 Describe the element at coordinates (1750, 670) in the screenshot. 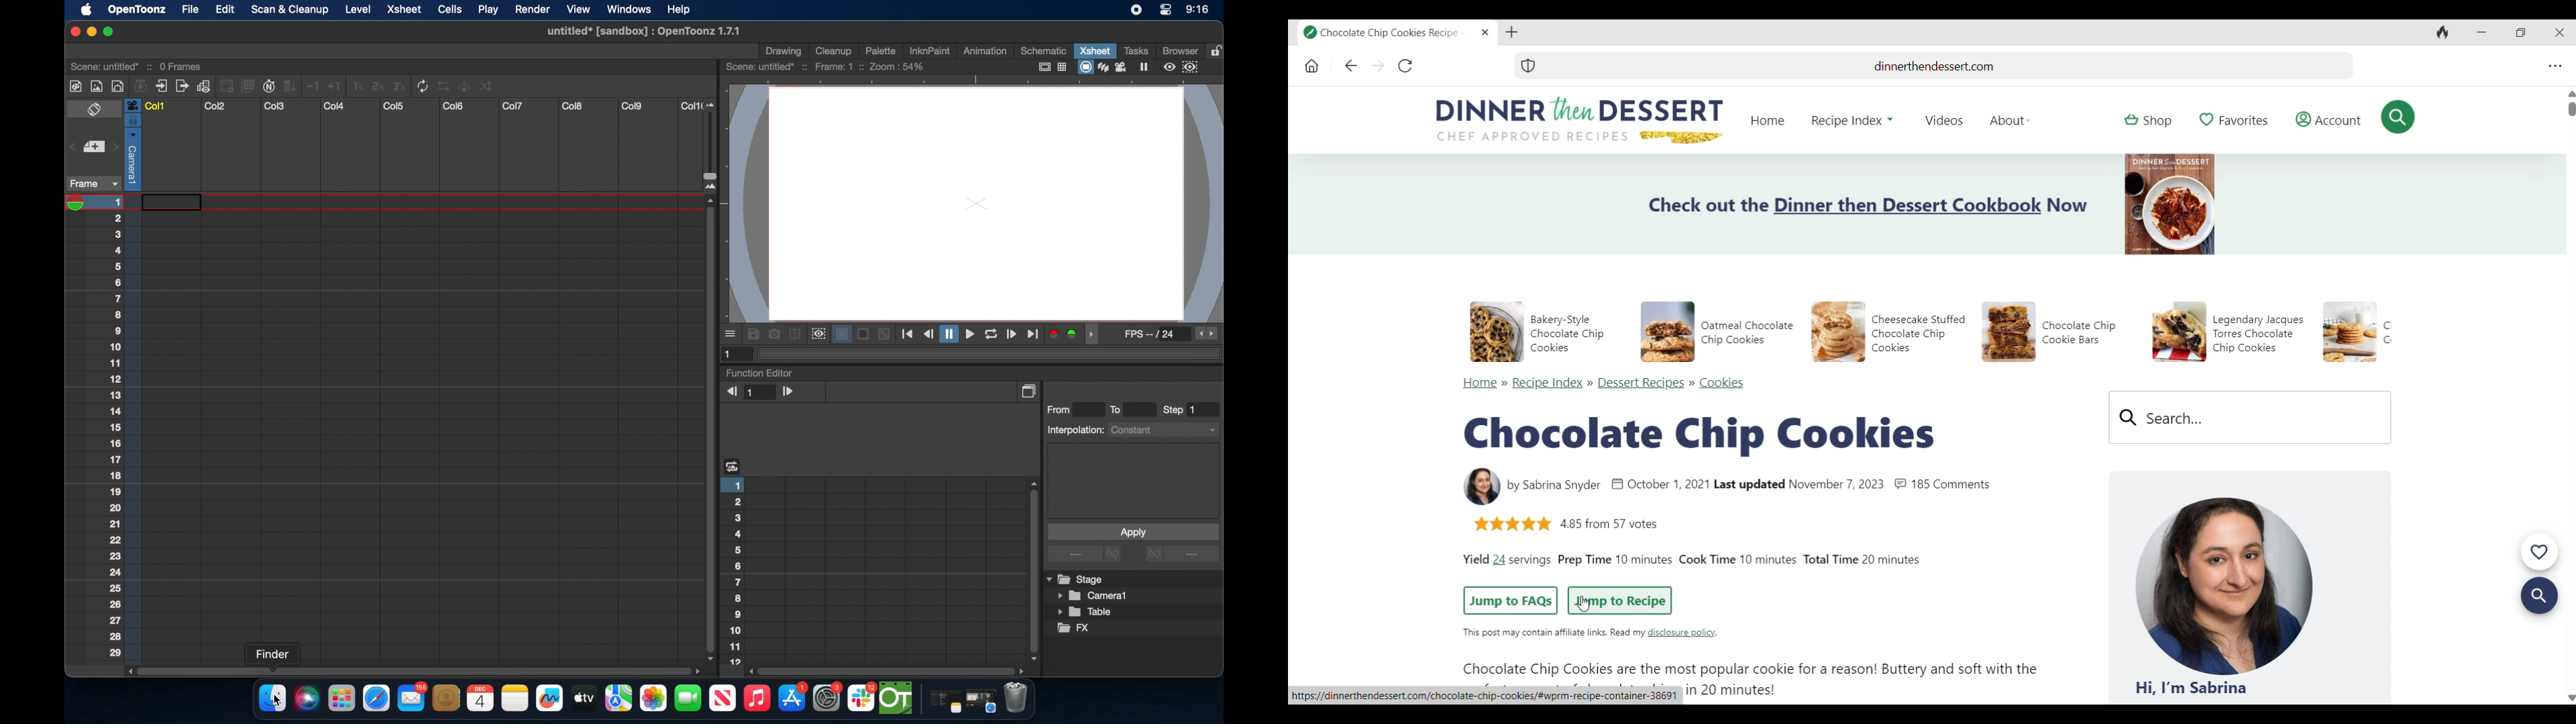

I see `Chocolate Chip Cookies are the most popular cookie for a reason! Buttery and soft with the` at that location.